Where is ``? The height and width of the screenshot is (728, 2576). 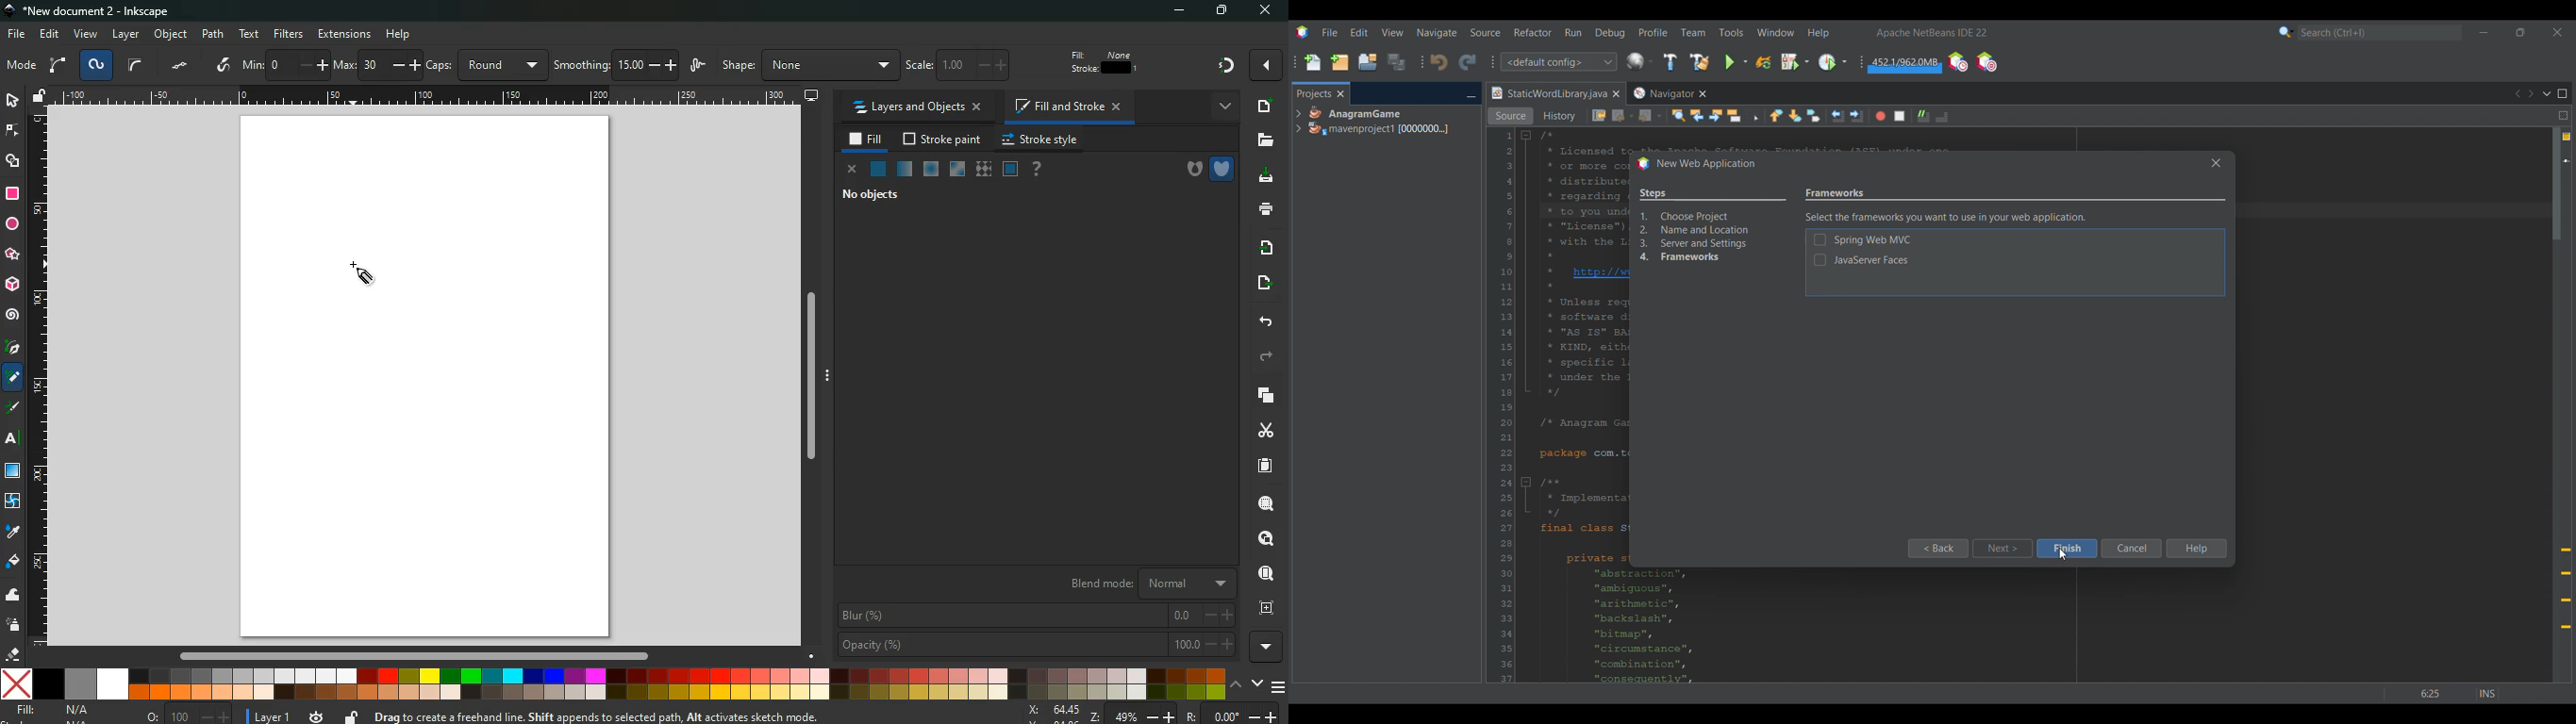  is located at coordinates (399, 33).